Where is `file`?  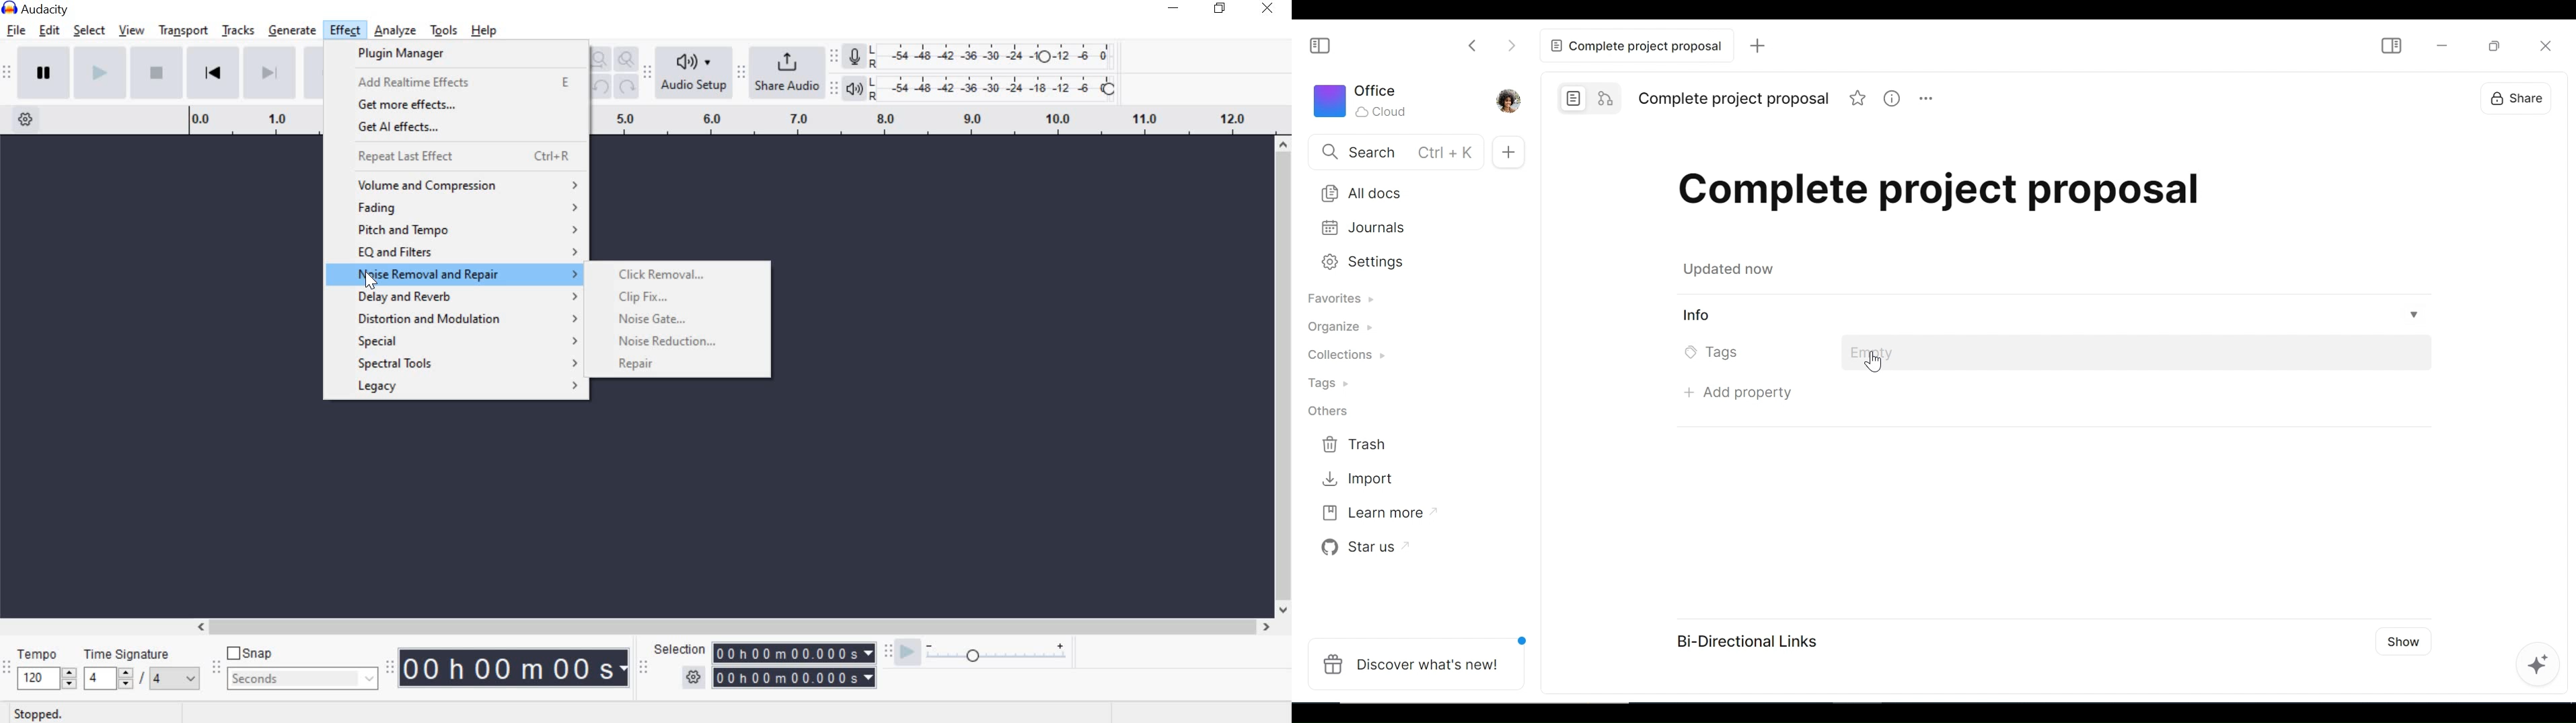 file is located at coordinates (19, 30).